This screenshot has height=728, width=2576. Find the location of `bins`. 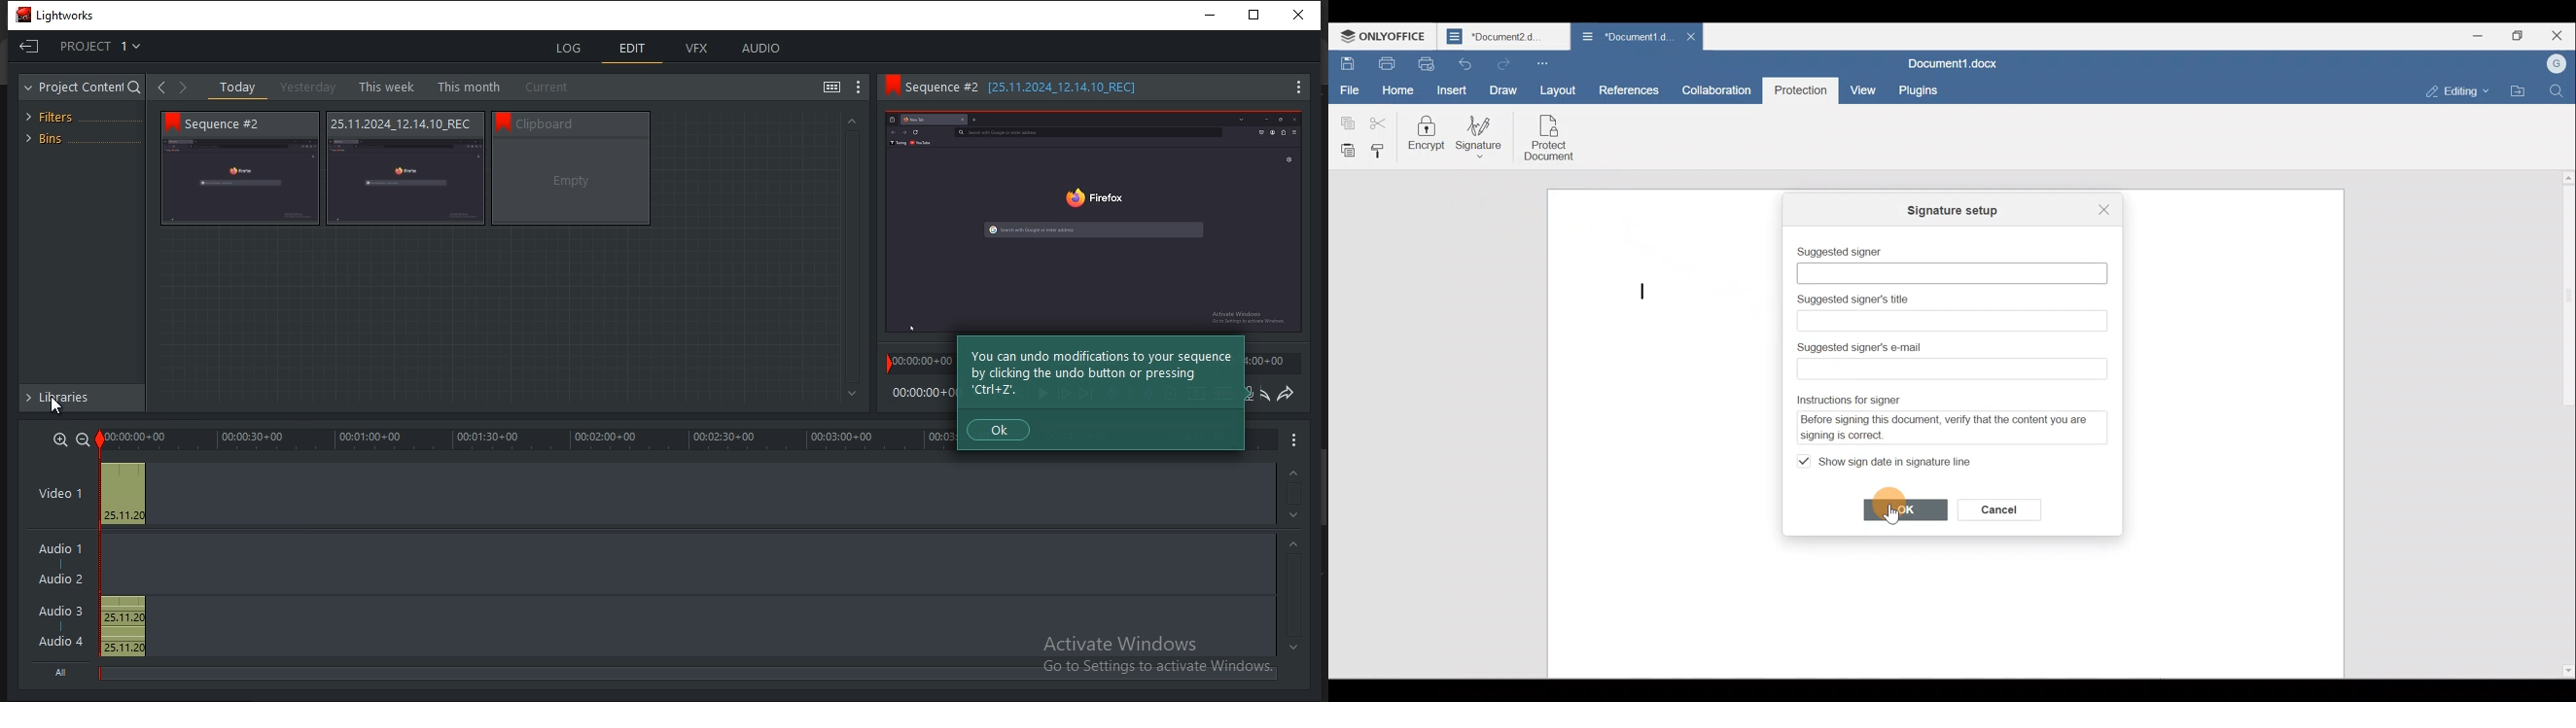

bins is located at coordinates (78, 137).